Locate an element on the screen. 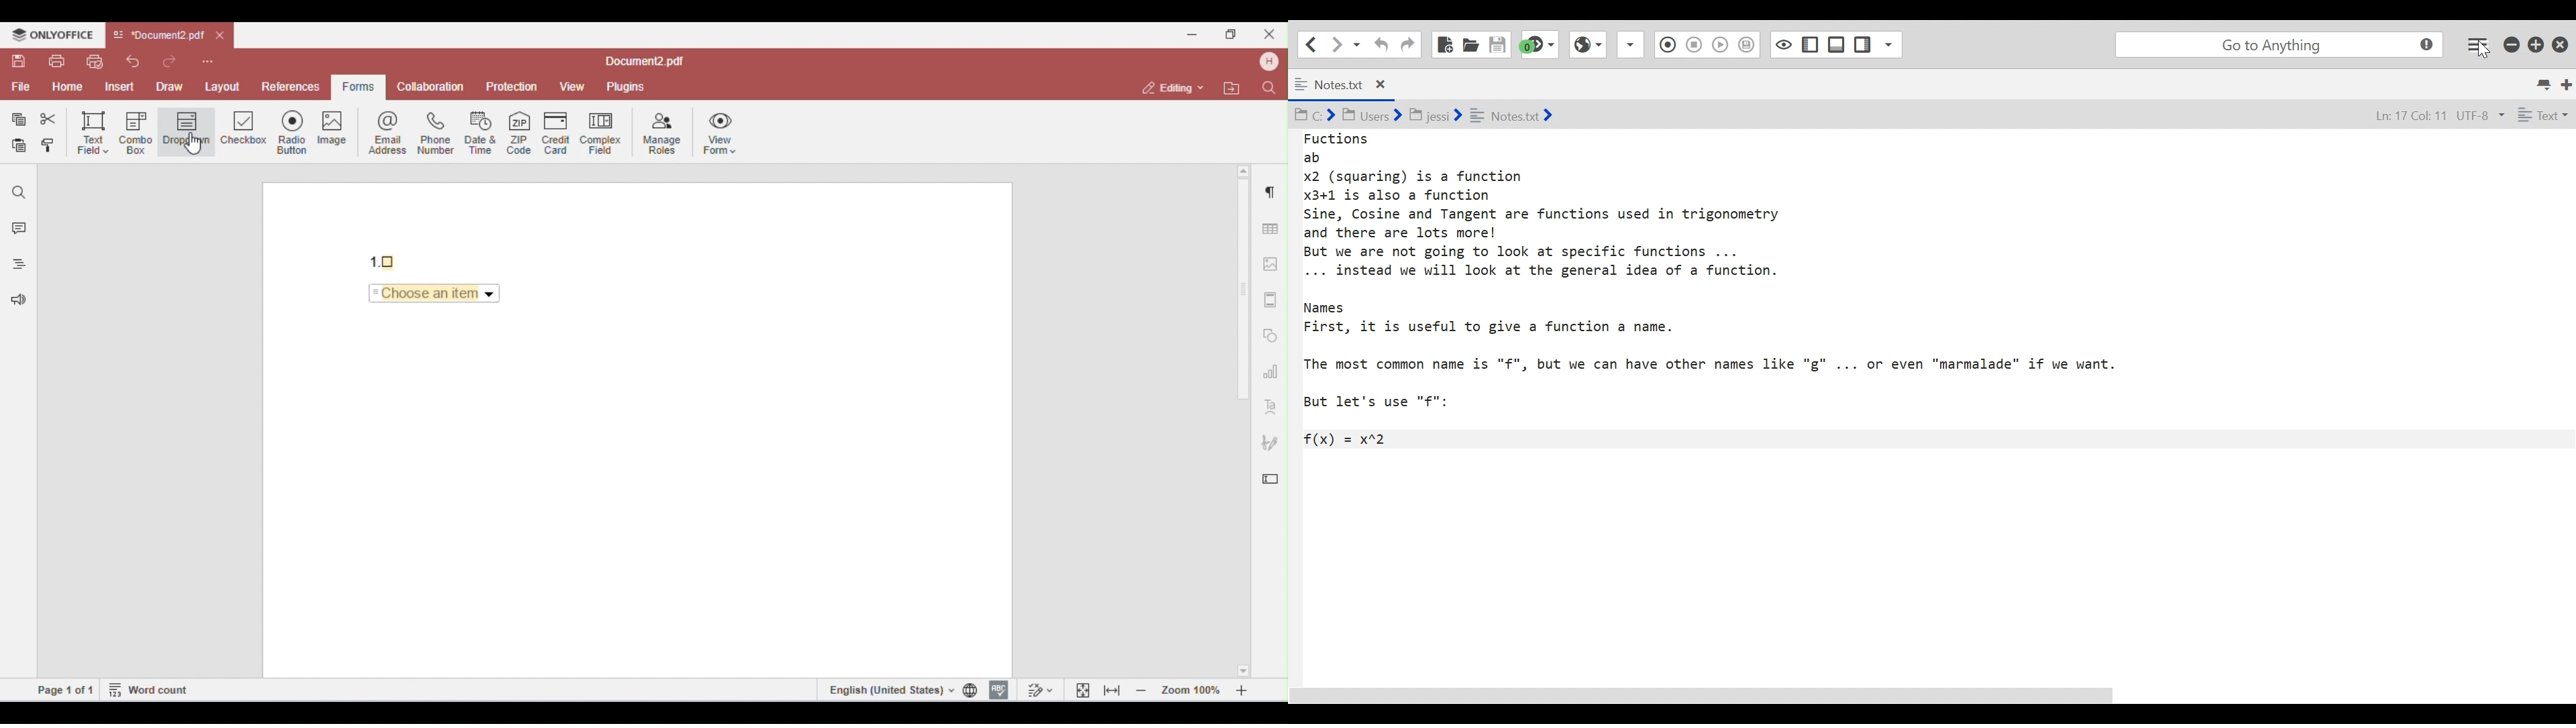  scroll bar is located at coordinates (1718, 695).